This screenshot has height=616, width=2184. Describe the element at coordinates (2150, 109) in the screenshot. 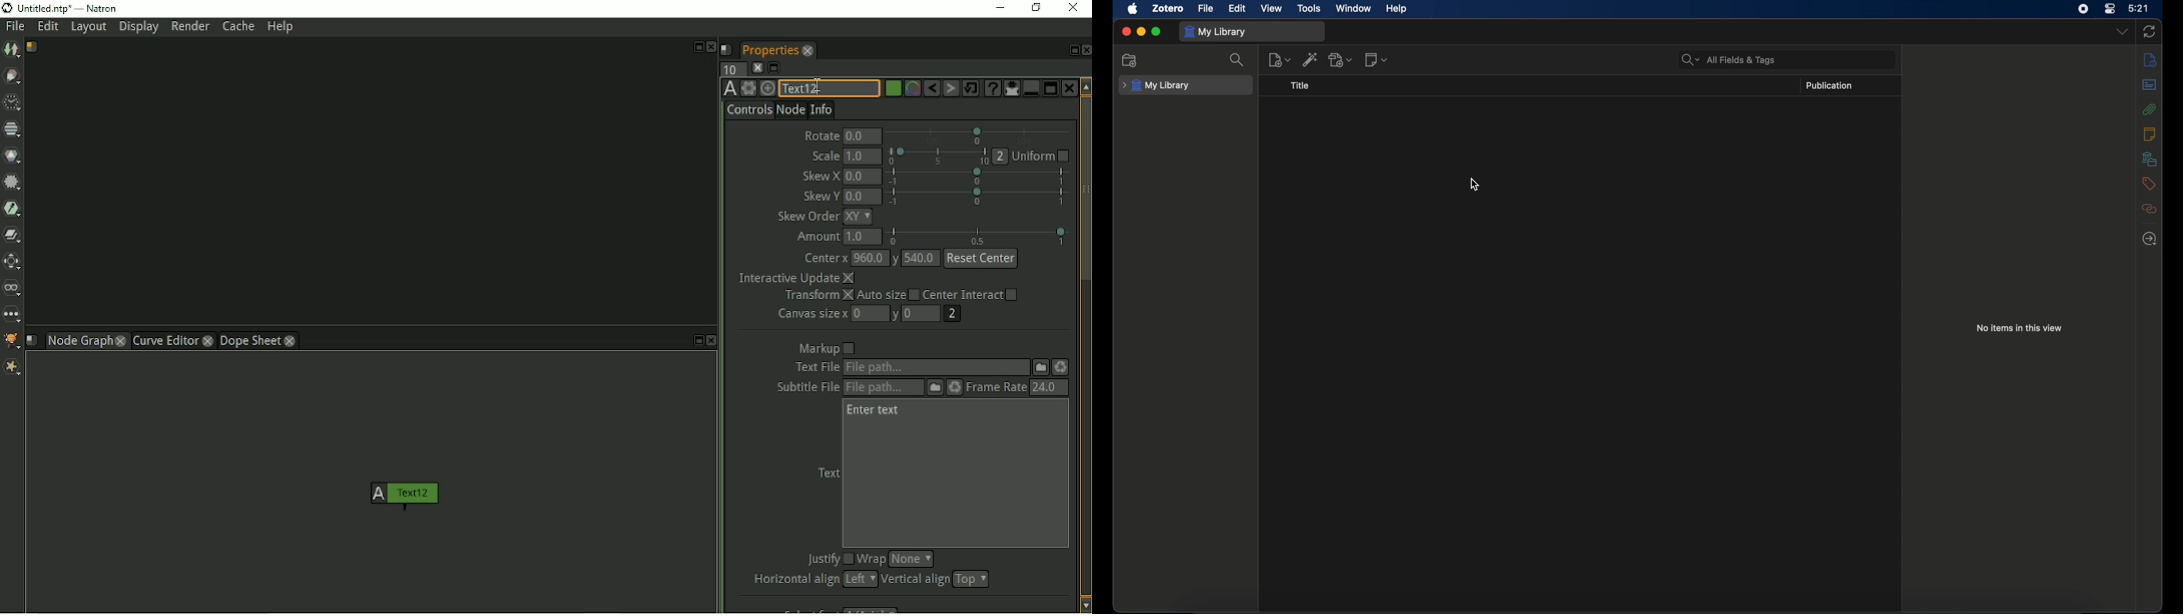

I see `attachments` at that location.